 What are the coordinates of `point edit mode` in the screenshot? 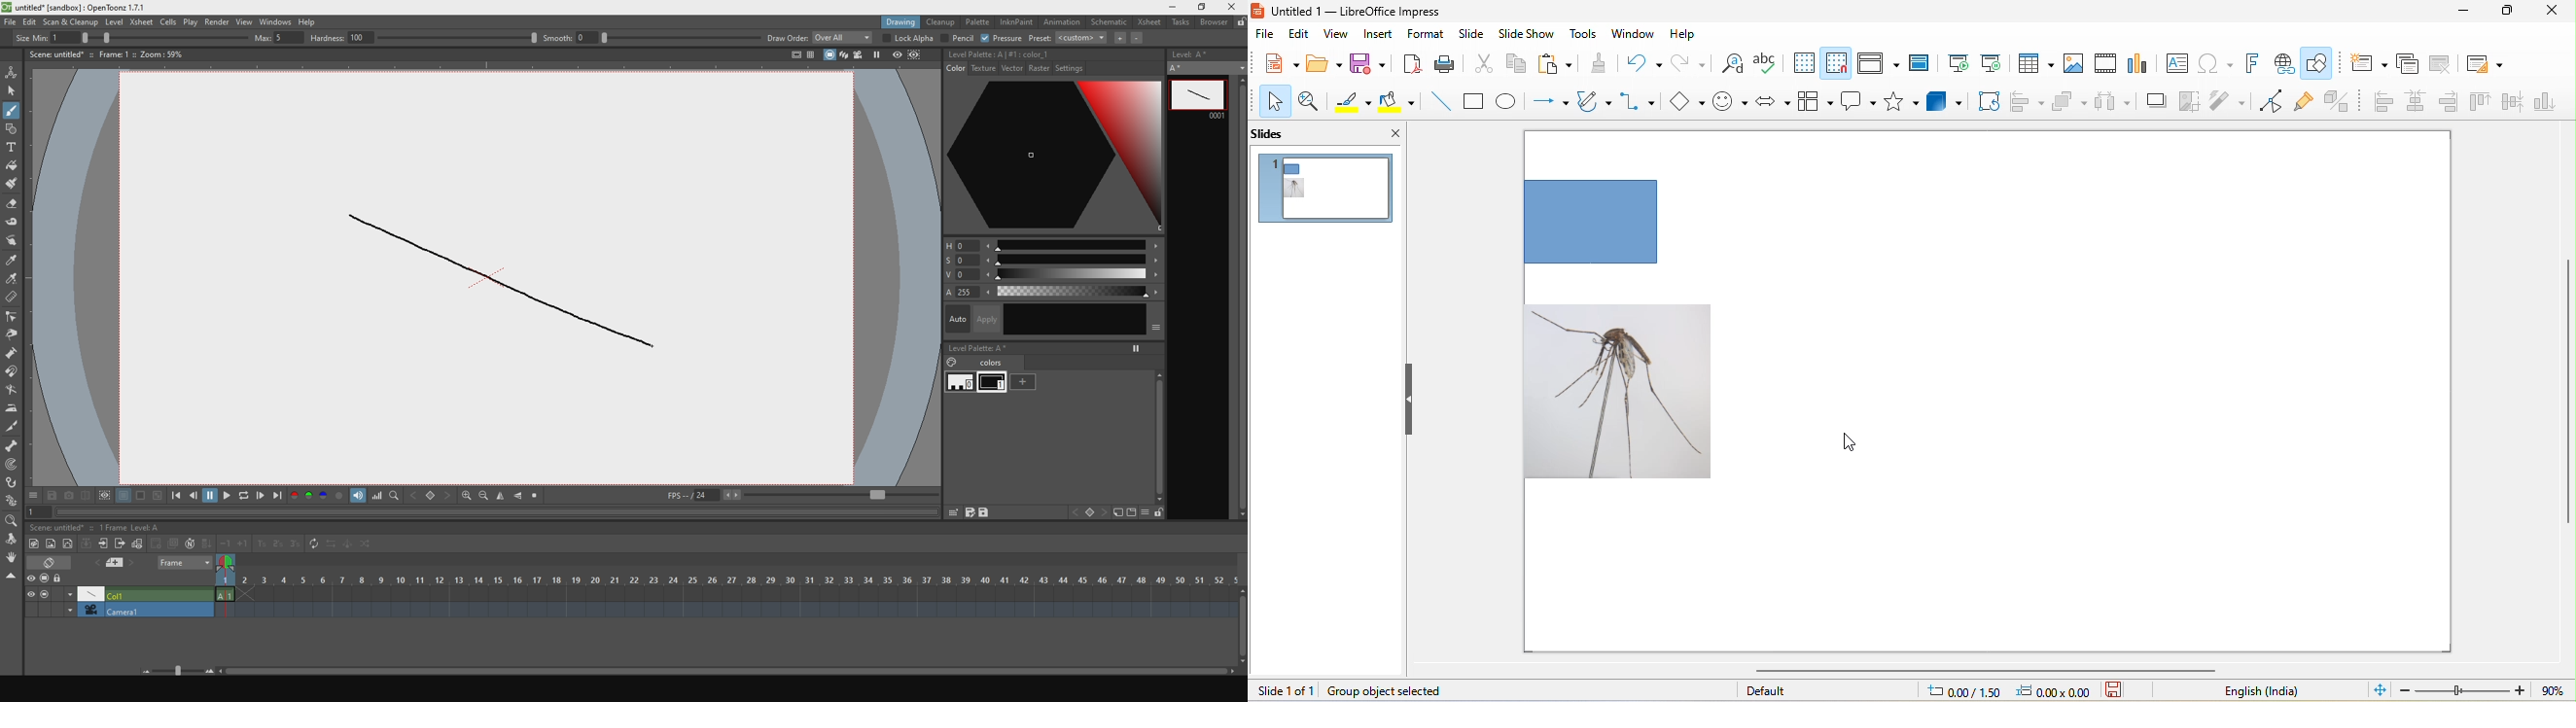 It's located at (2271, 102).